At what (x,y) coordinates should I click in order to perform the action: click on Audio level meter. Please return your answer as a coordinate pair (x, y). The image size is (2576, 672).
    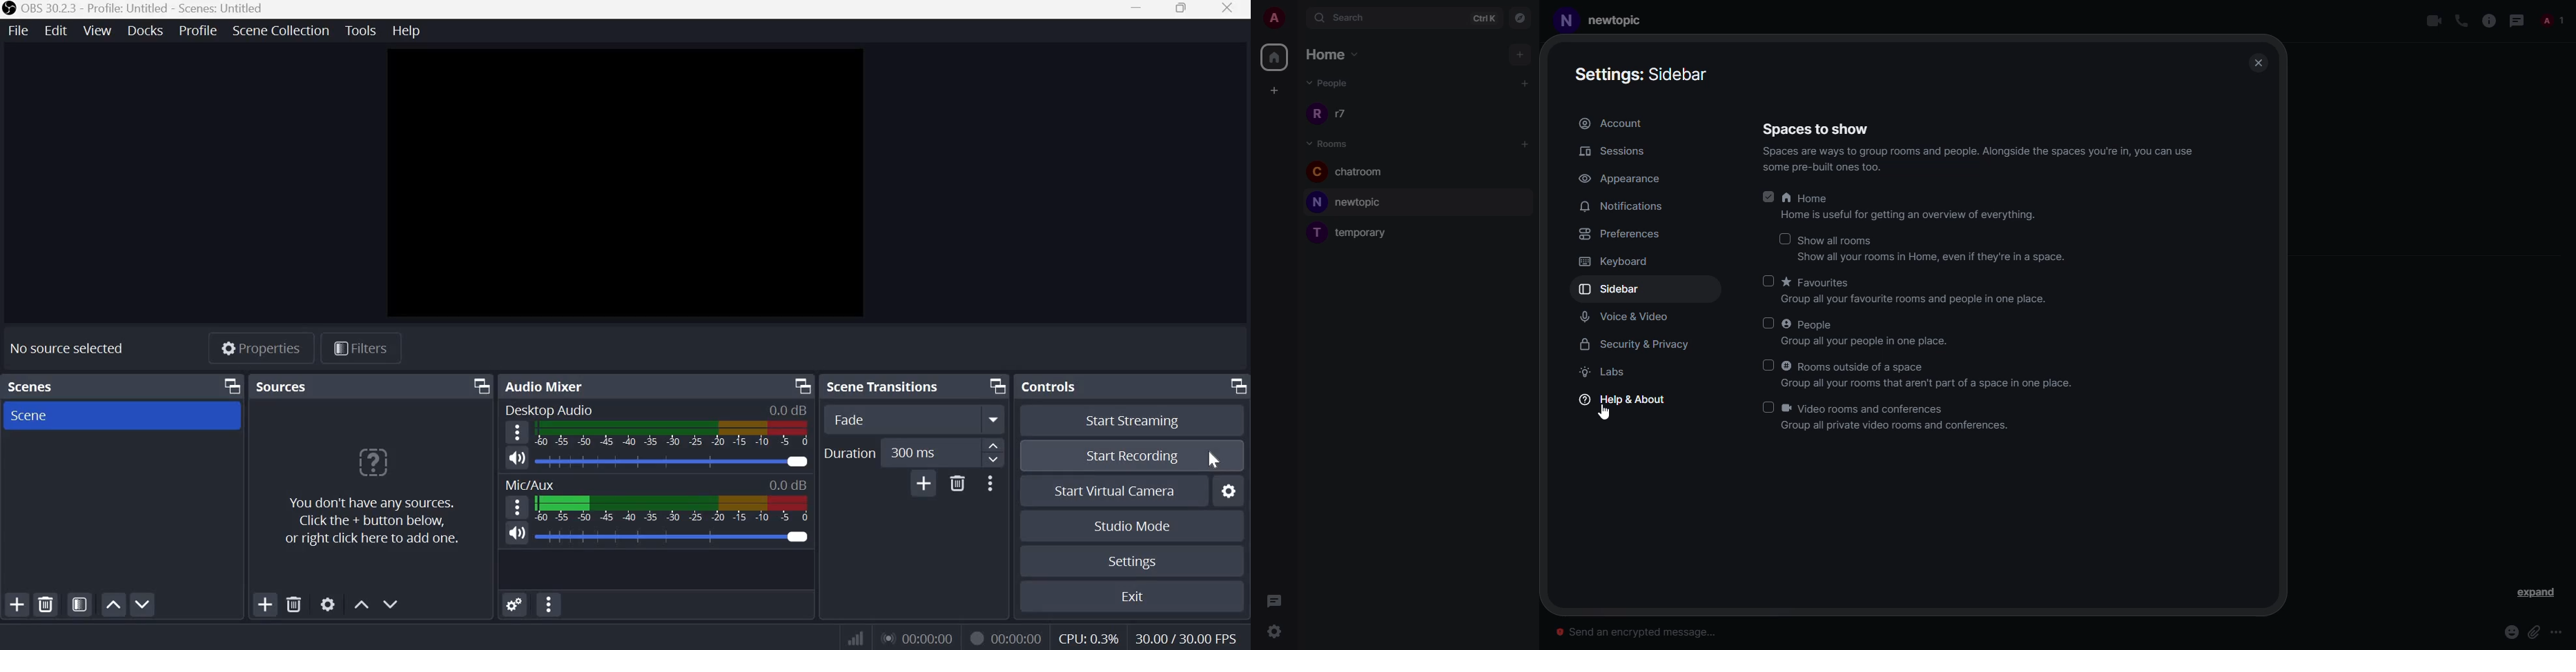
    Looking at the image, I should click on (652, 537).